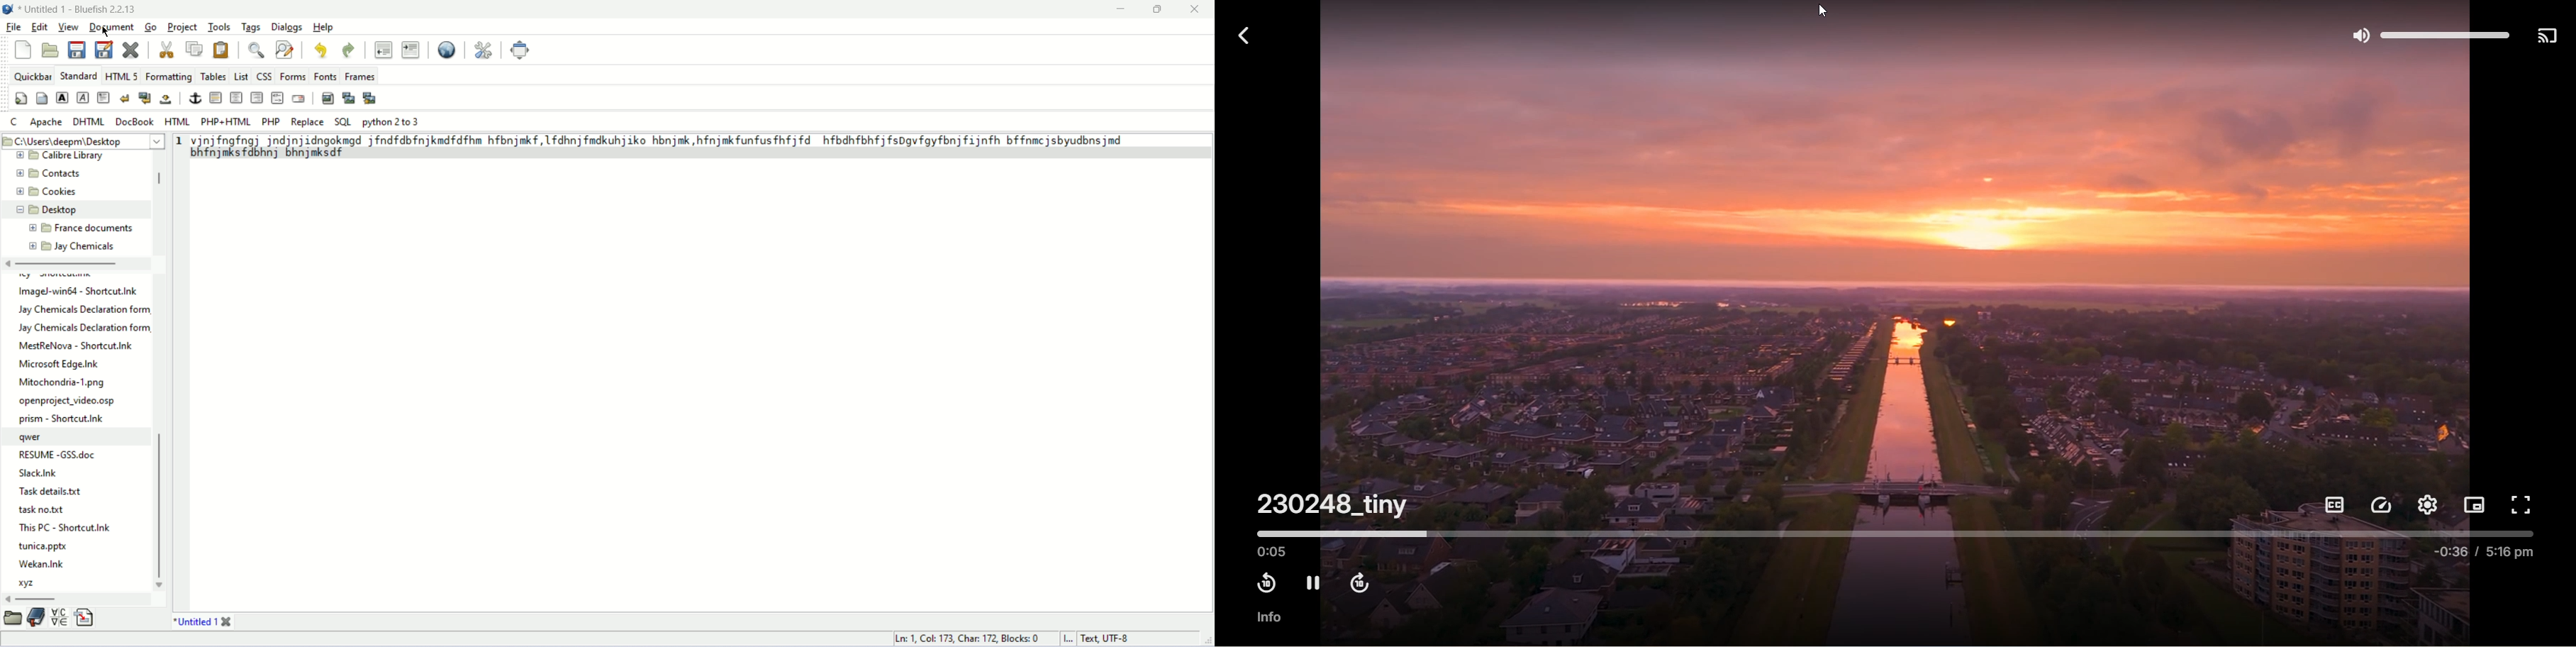  What do you see at coordinates (168, 49) in the screenshot?
I see `cut` at bounding box center [168, 49].